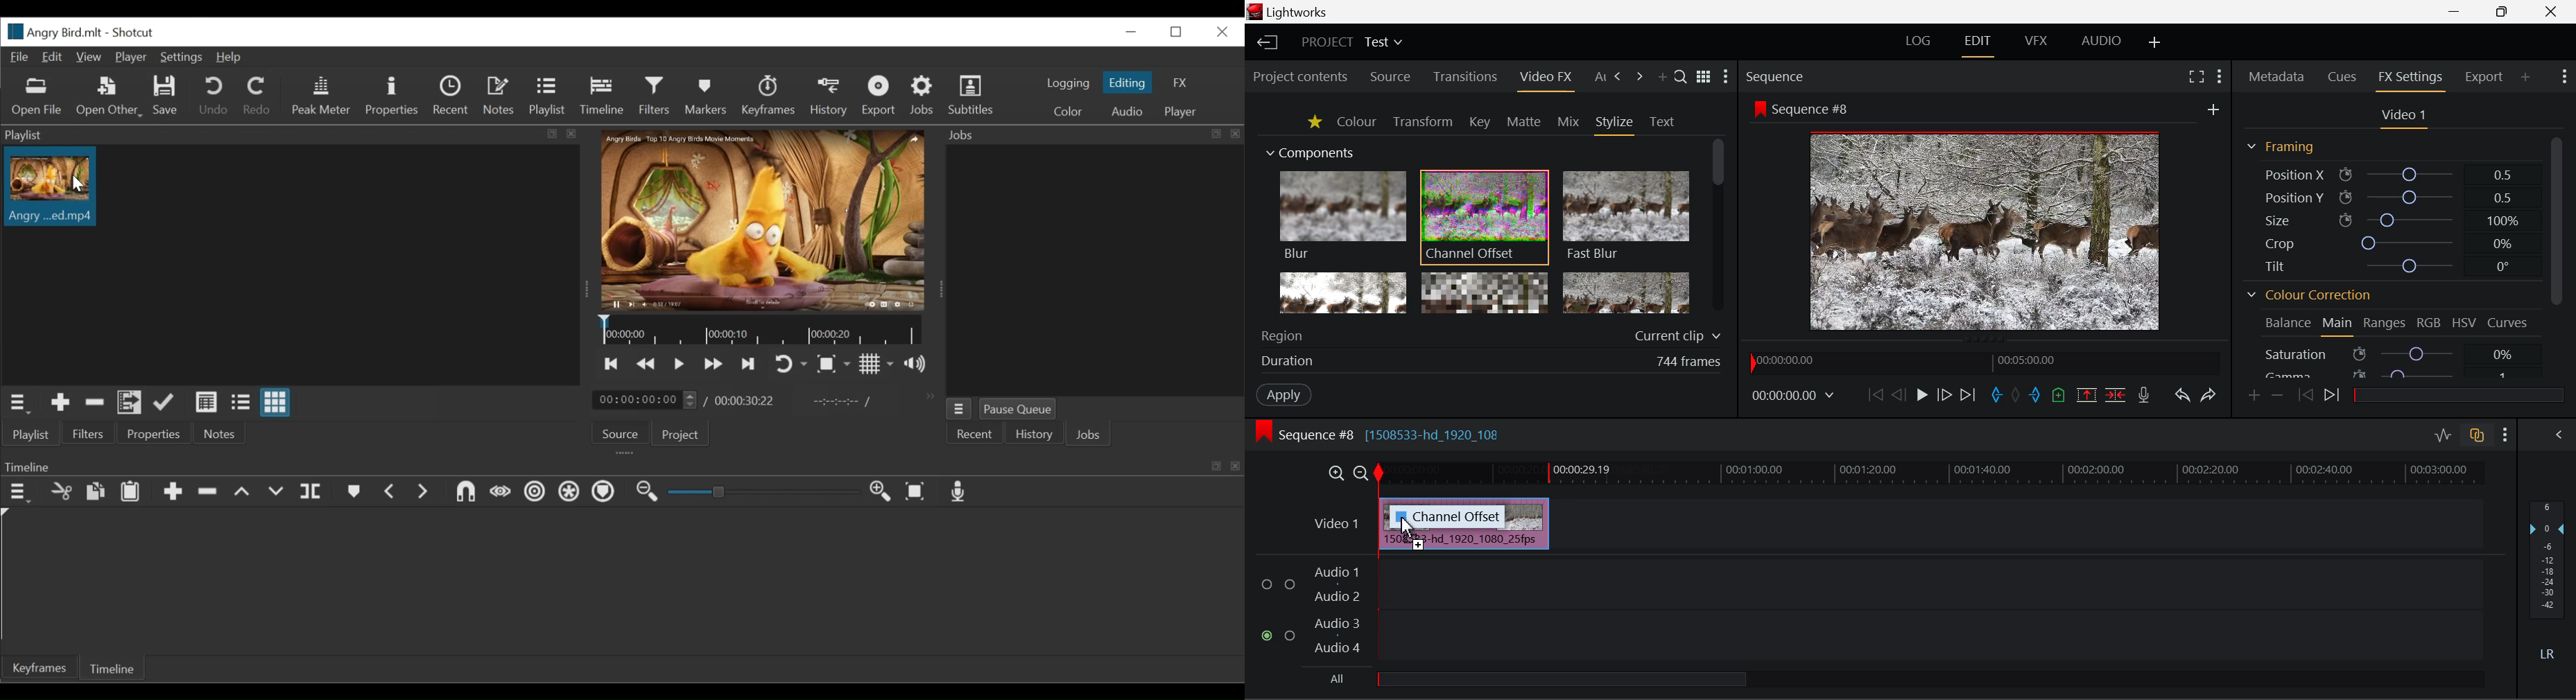  Describe the element at coordinates (1335, 475) in the screenshot. I see `Timeline Zoom In` at that location.